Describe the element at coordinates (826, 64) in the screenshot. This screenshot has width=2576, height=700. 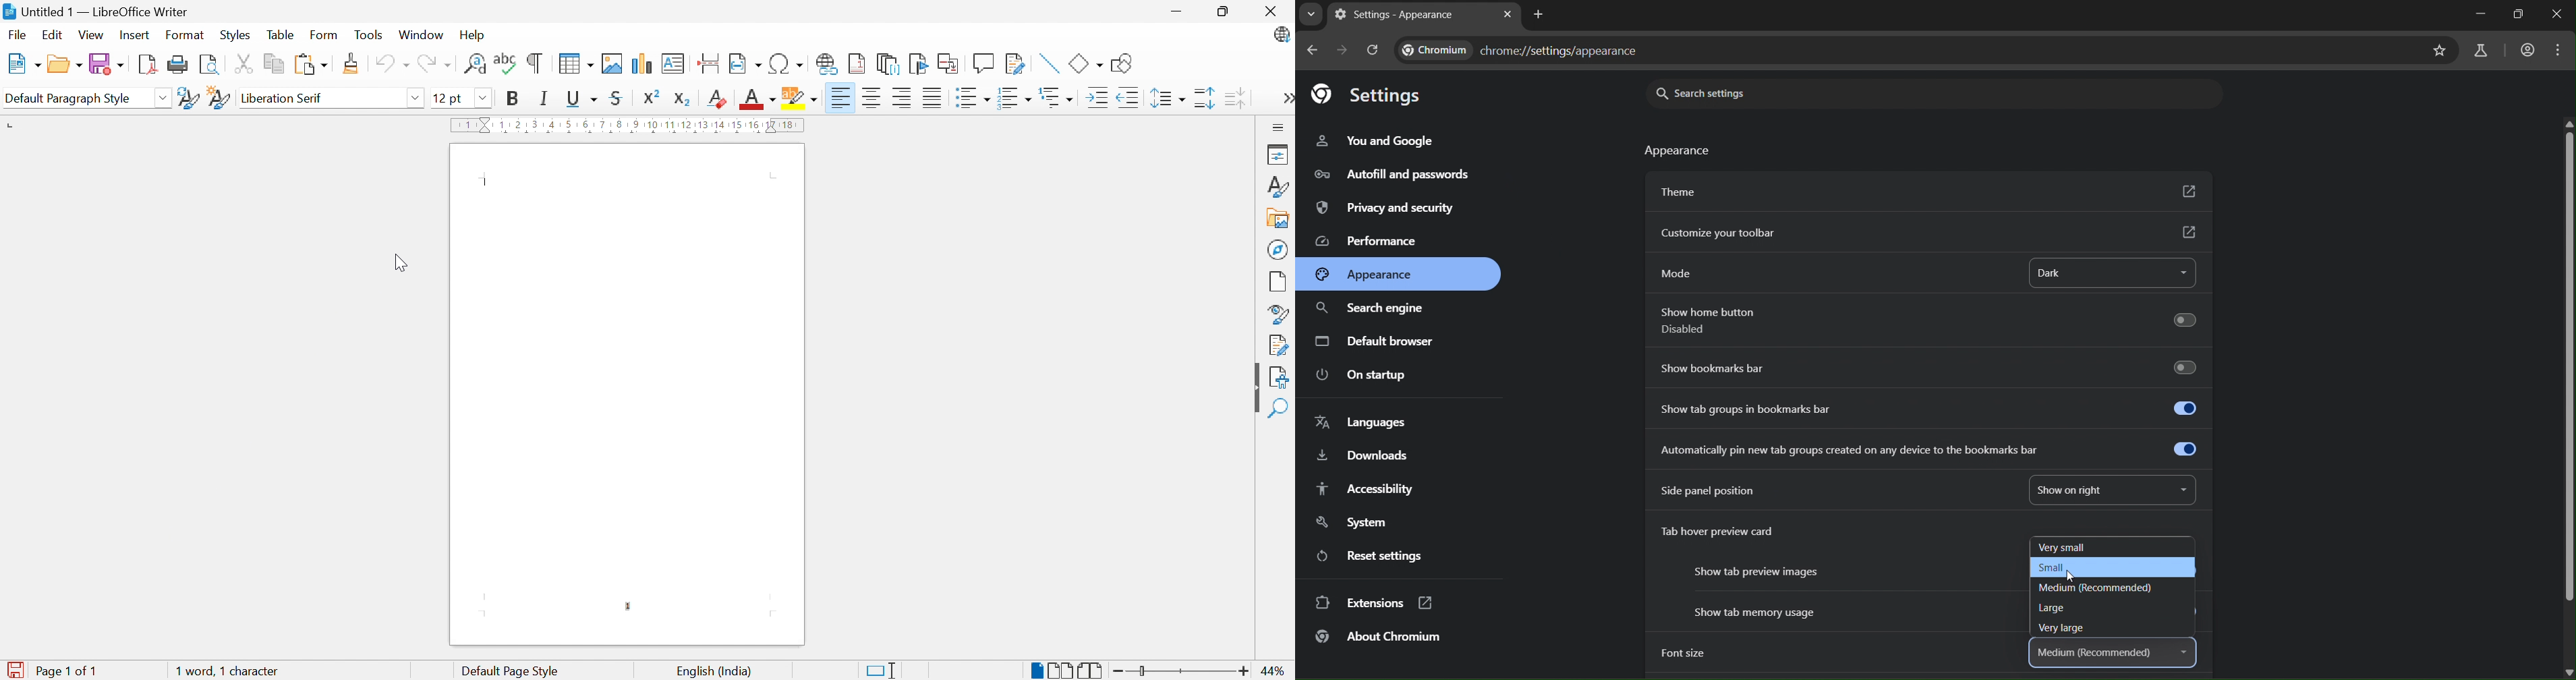
I see `Insert hyperlink` at that location.